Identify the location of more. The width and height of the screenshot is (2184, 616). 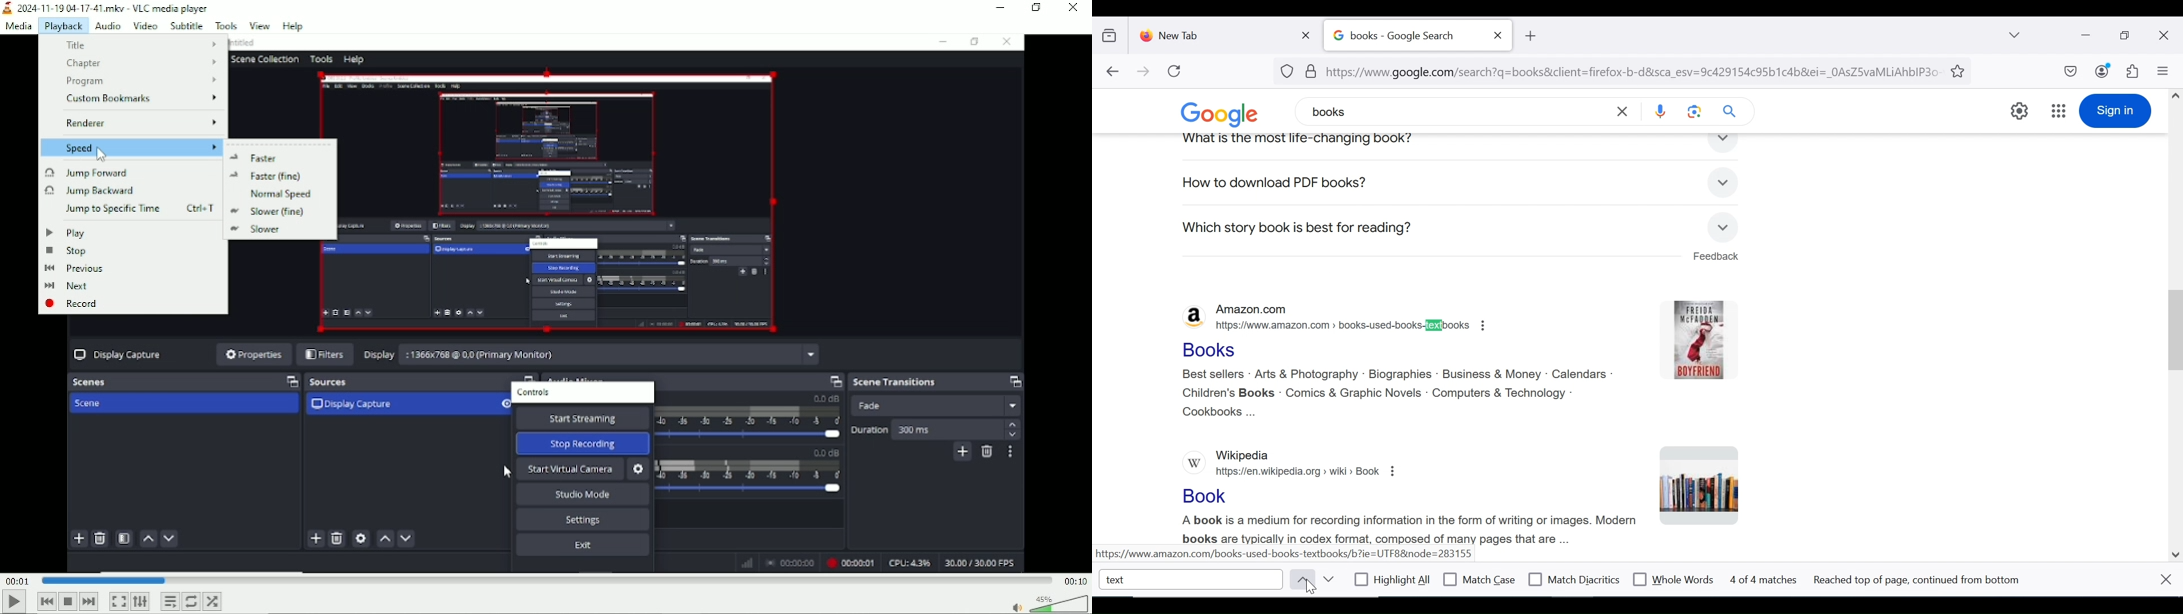
(1548, 182).